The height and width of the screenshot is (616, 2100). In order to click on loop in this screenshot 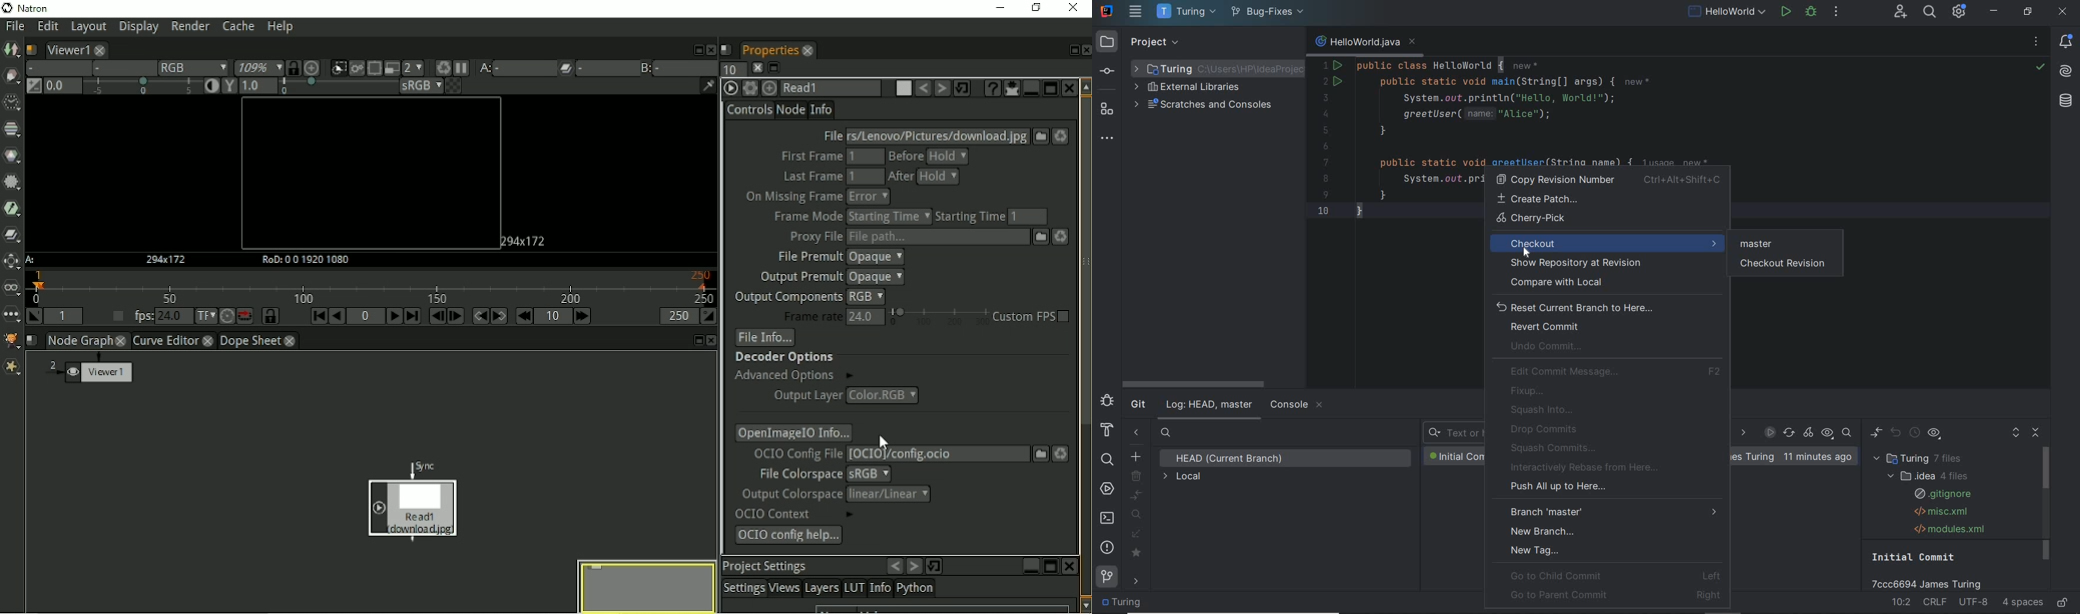, I will do `click(936, 565)`.